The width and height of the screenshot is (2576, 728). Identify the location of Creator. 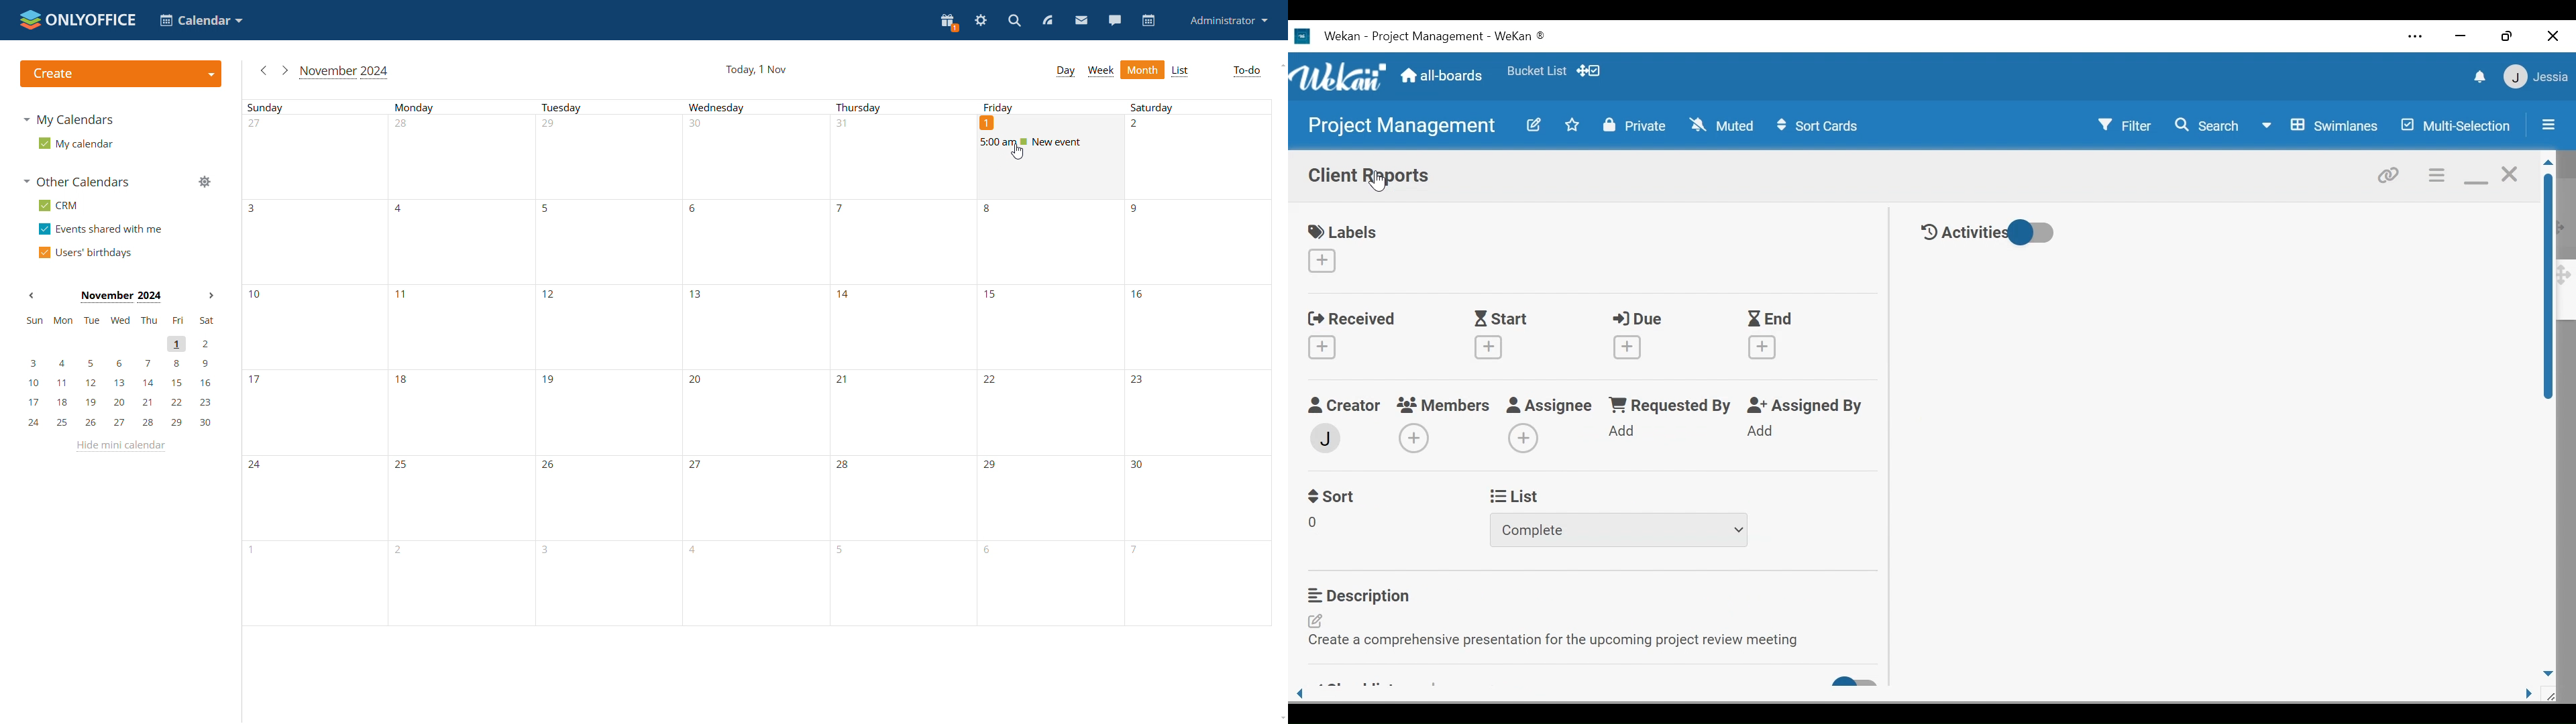
(1345, 404).